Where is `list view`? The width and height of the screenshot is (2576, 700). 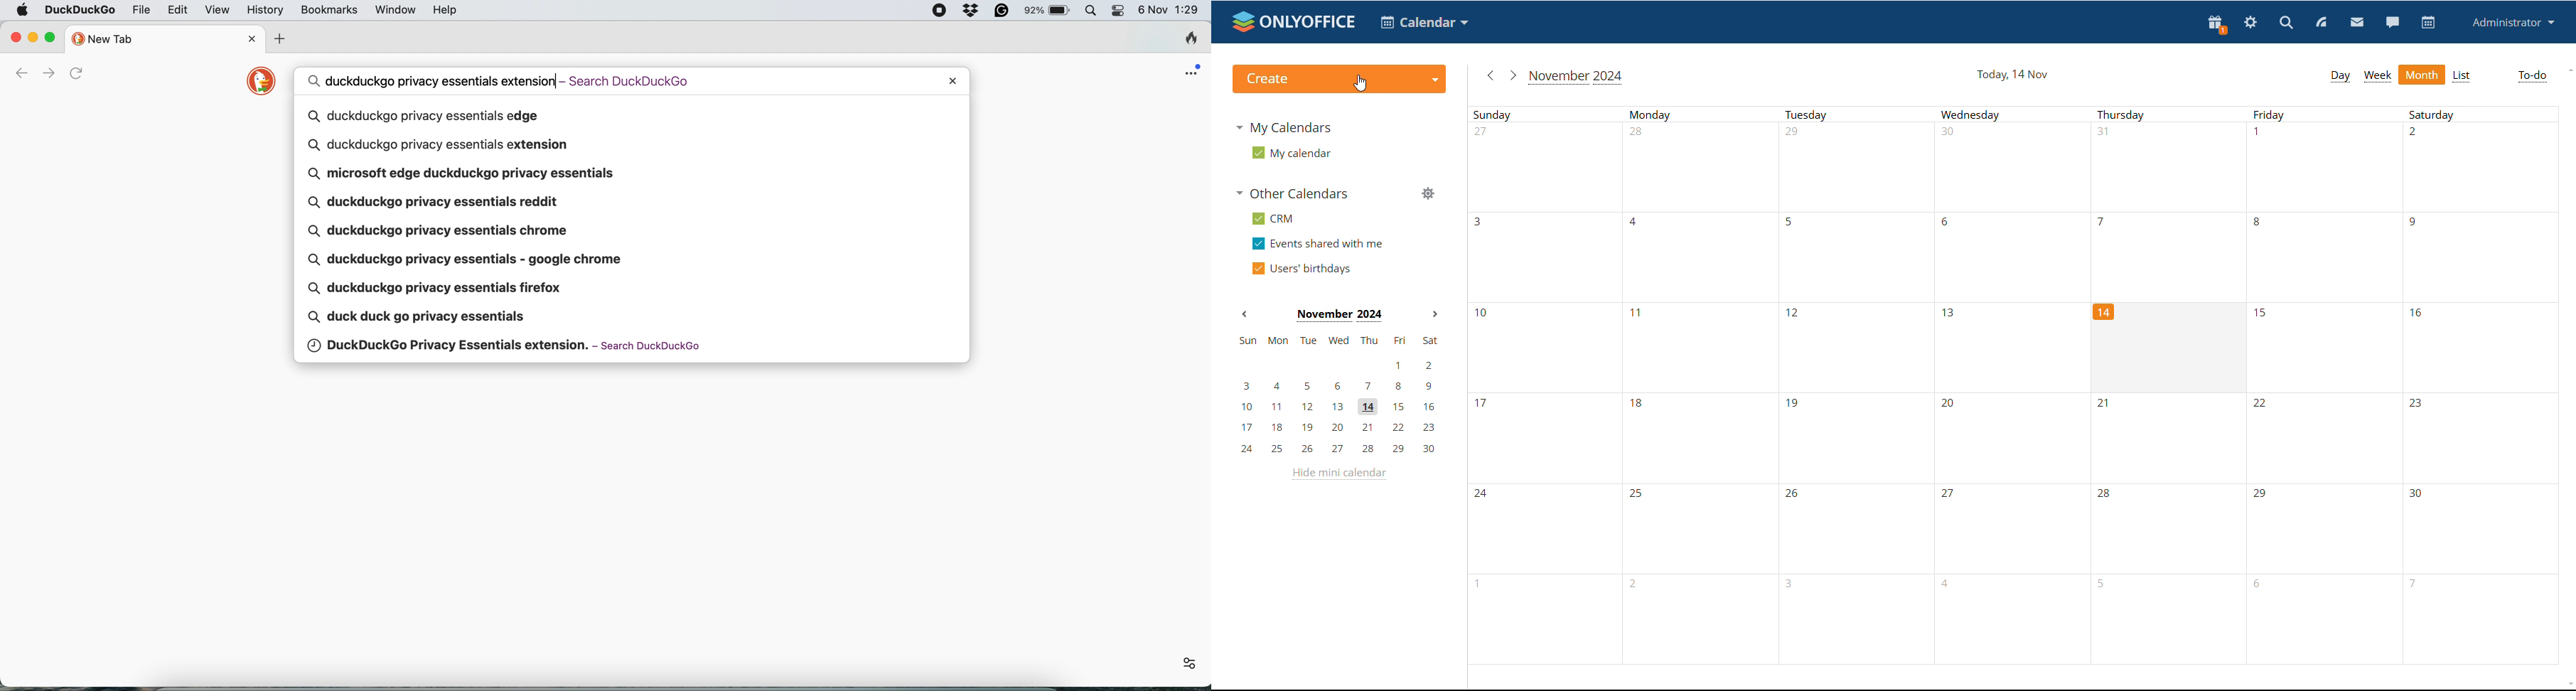
list view is located at coordinates (2461, 76).